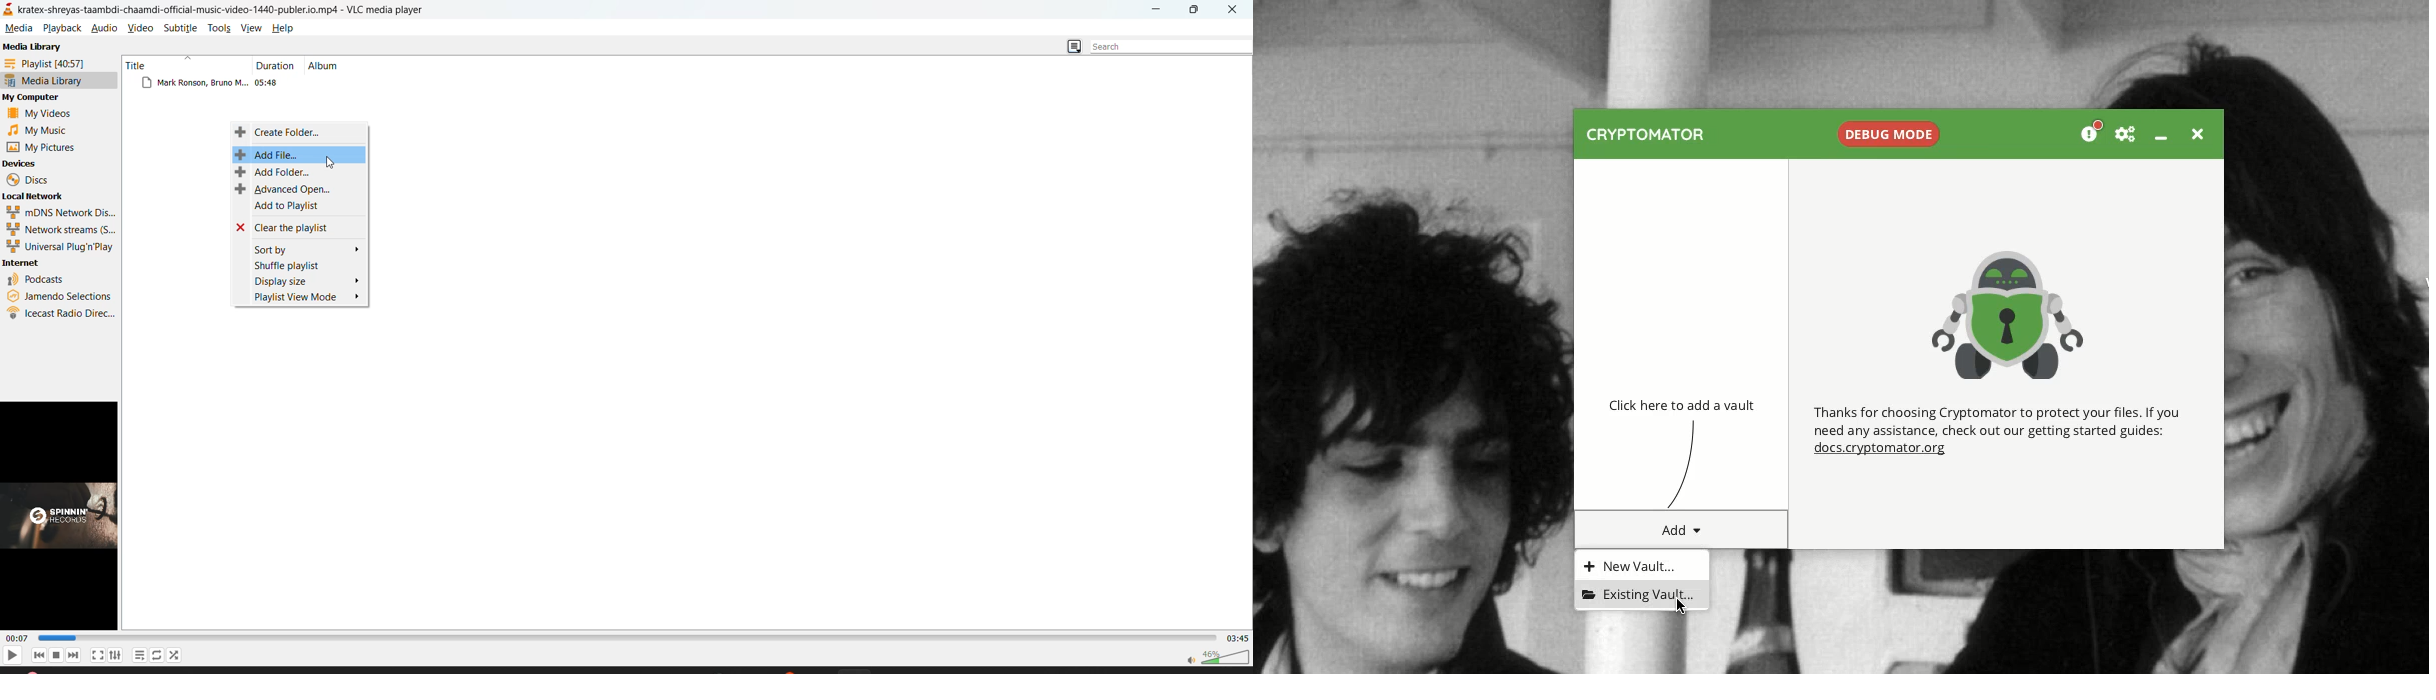 Image resolution: width=2436 pixels, height=700 pixels. Describe the element at coordinates (331, 65) in the screenshot. I see `album` at that location.